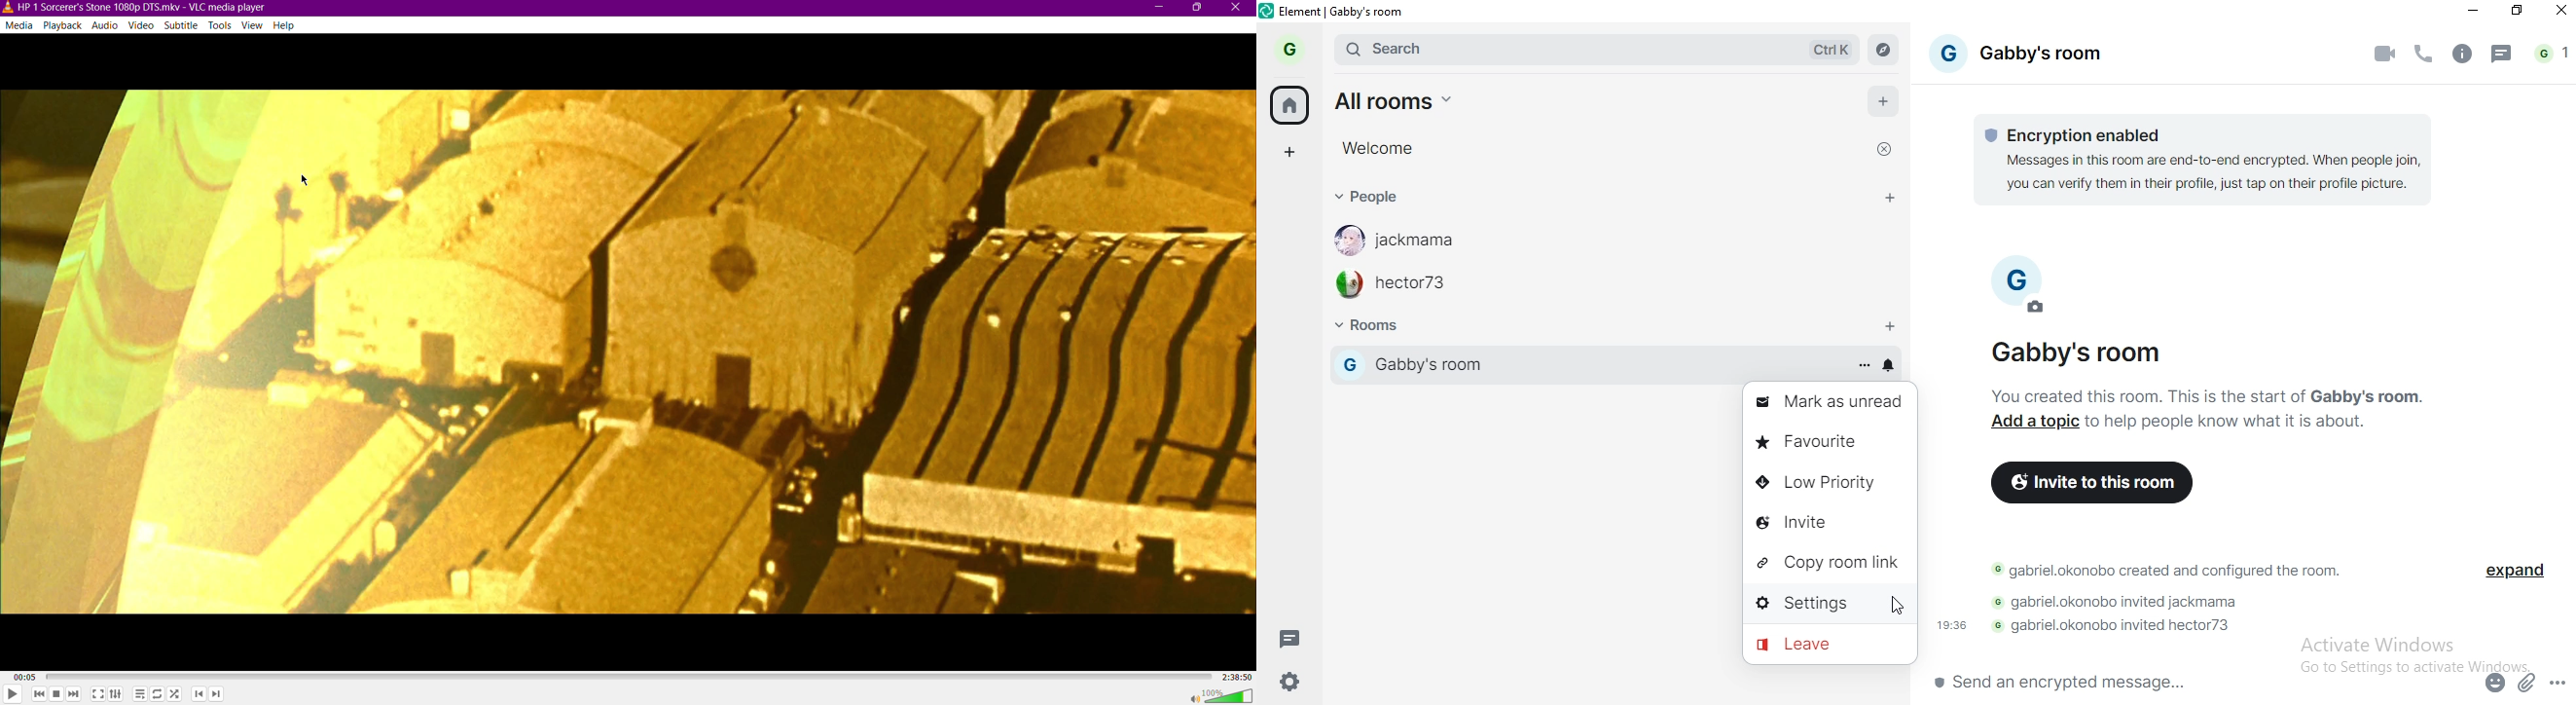 This screenshot has height=728, width=2576. I want to click on Next Chapter, so click(217, 695).